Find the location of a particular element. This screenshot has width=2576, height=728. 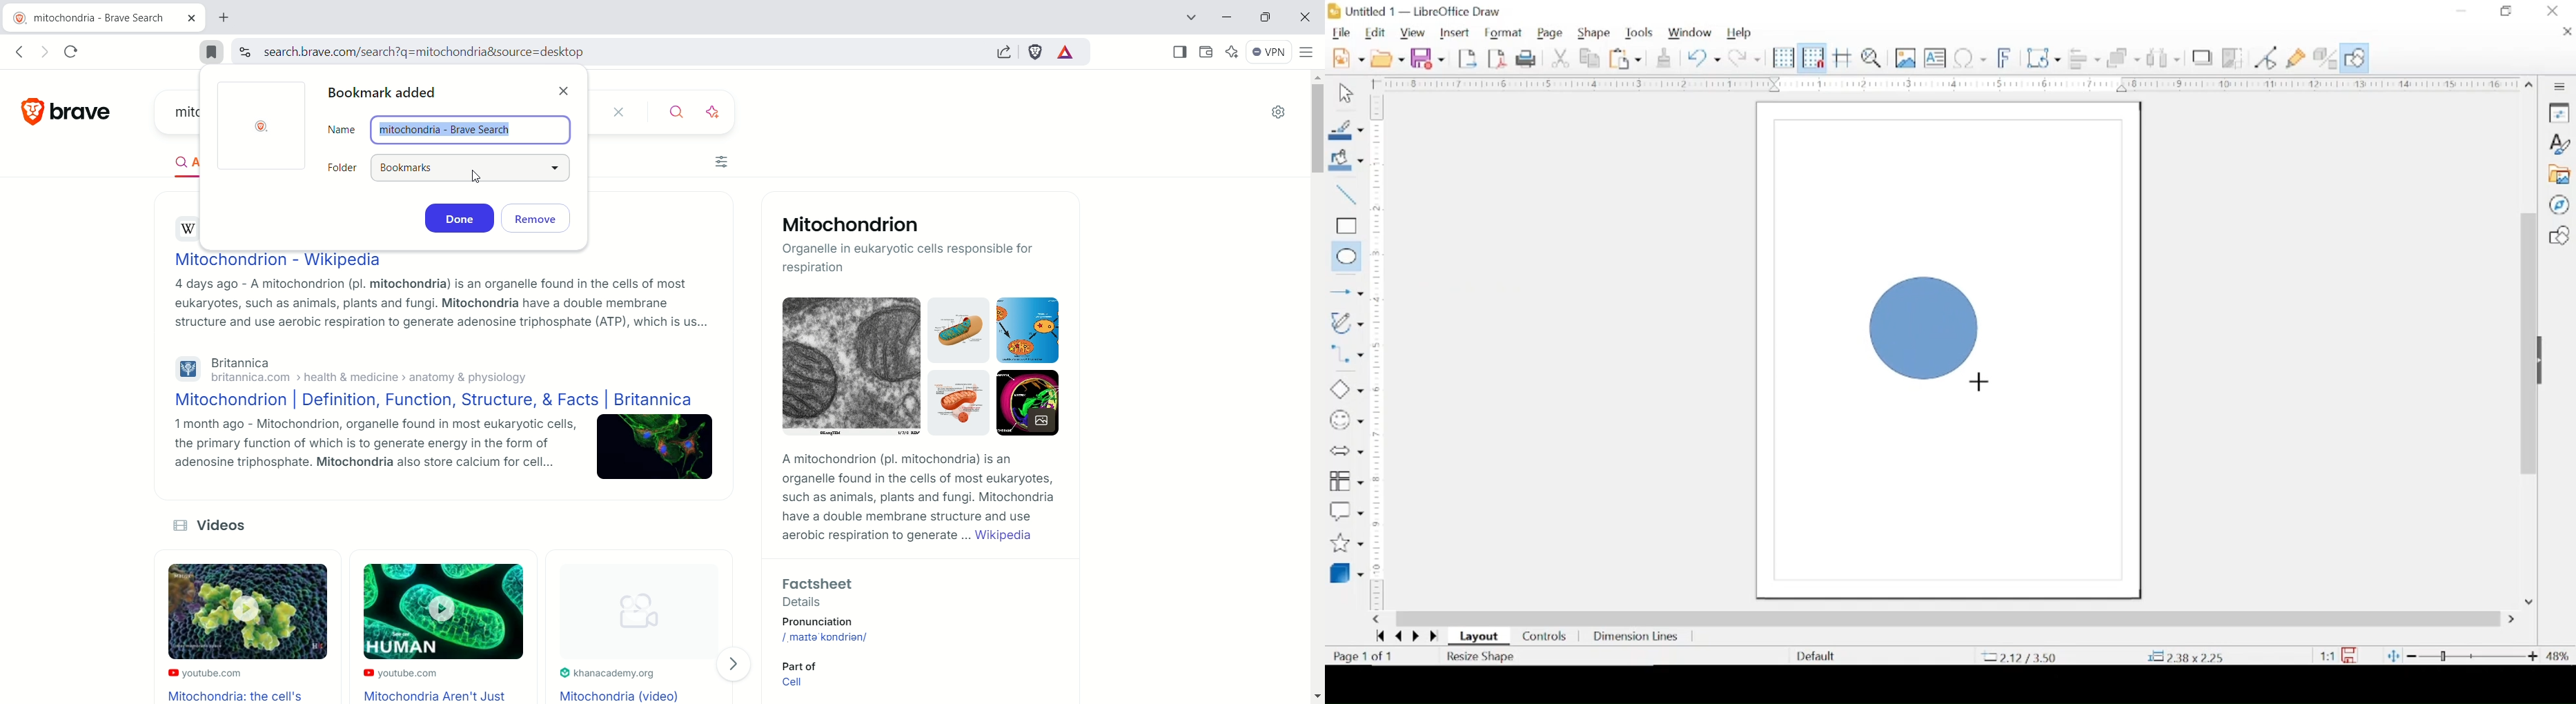

save  is located at coordinates (1428, 58).